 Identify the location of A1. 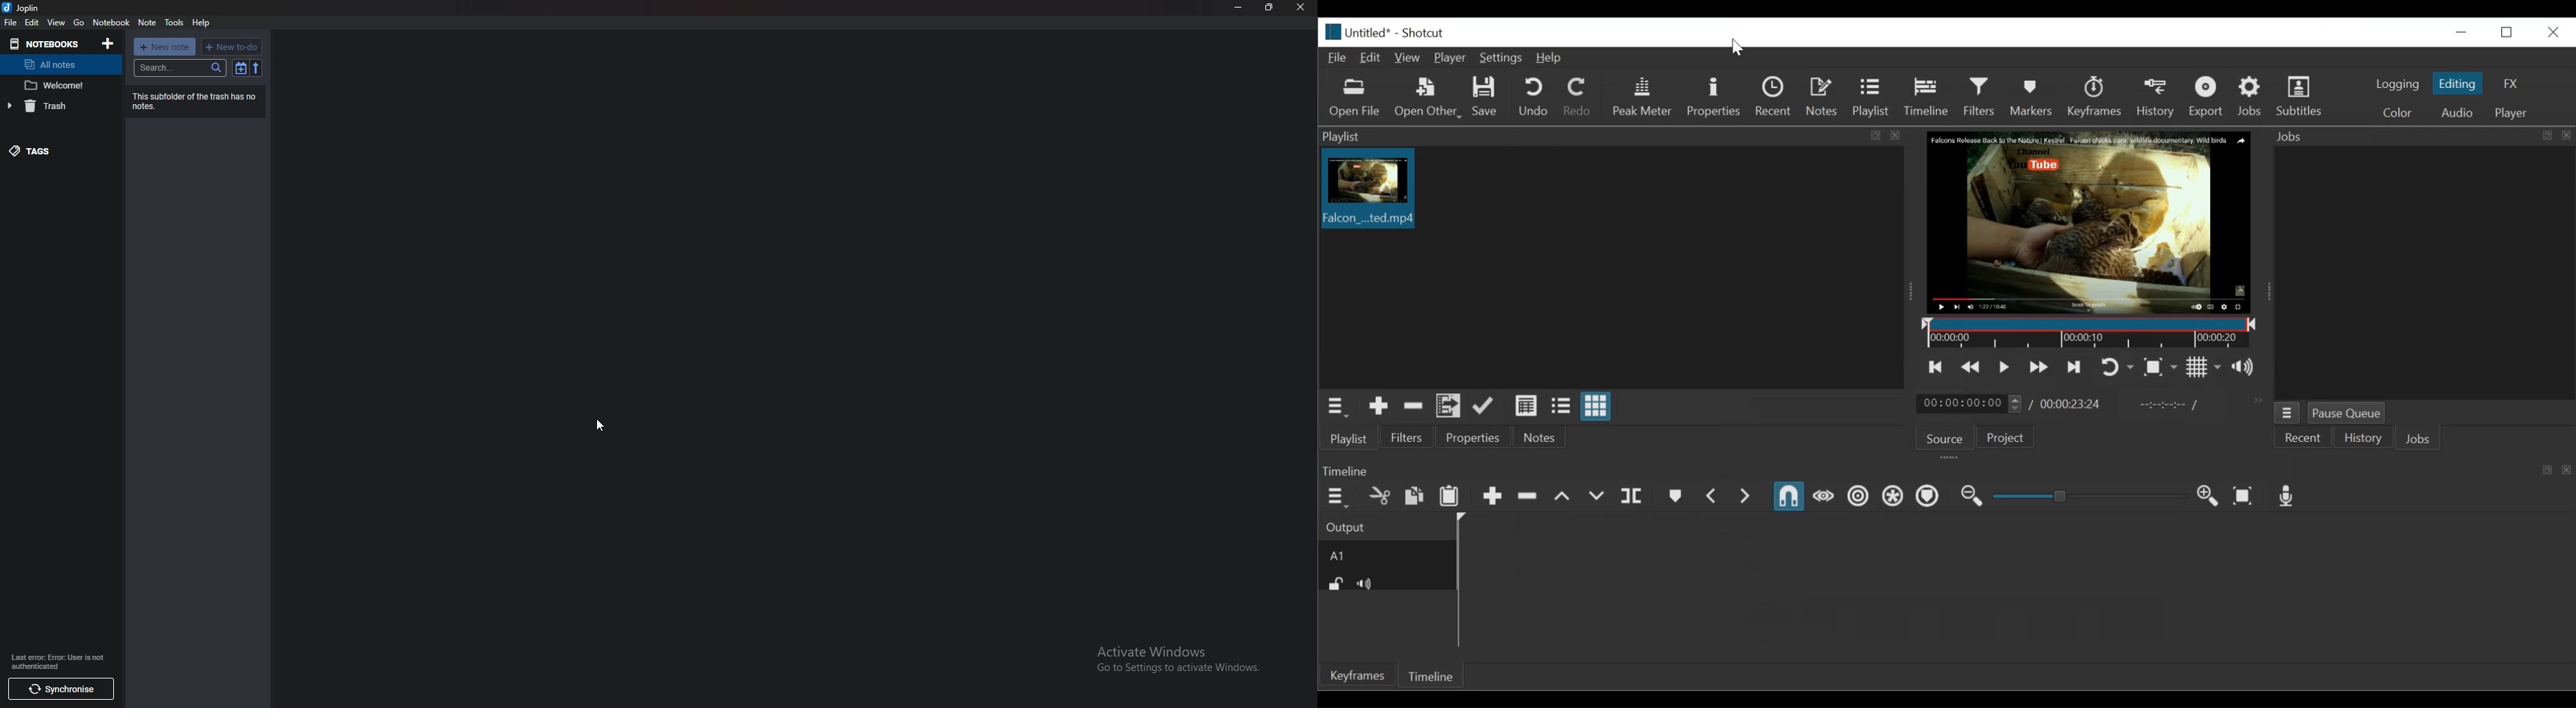
(1385, 556).